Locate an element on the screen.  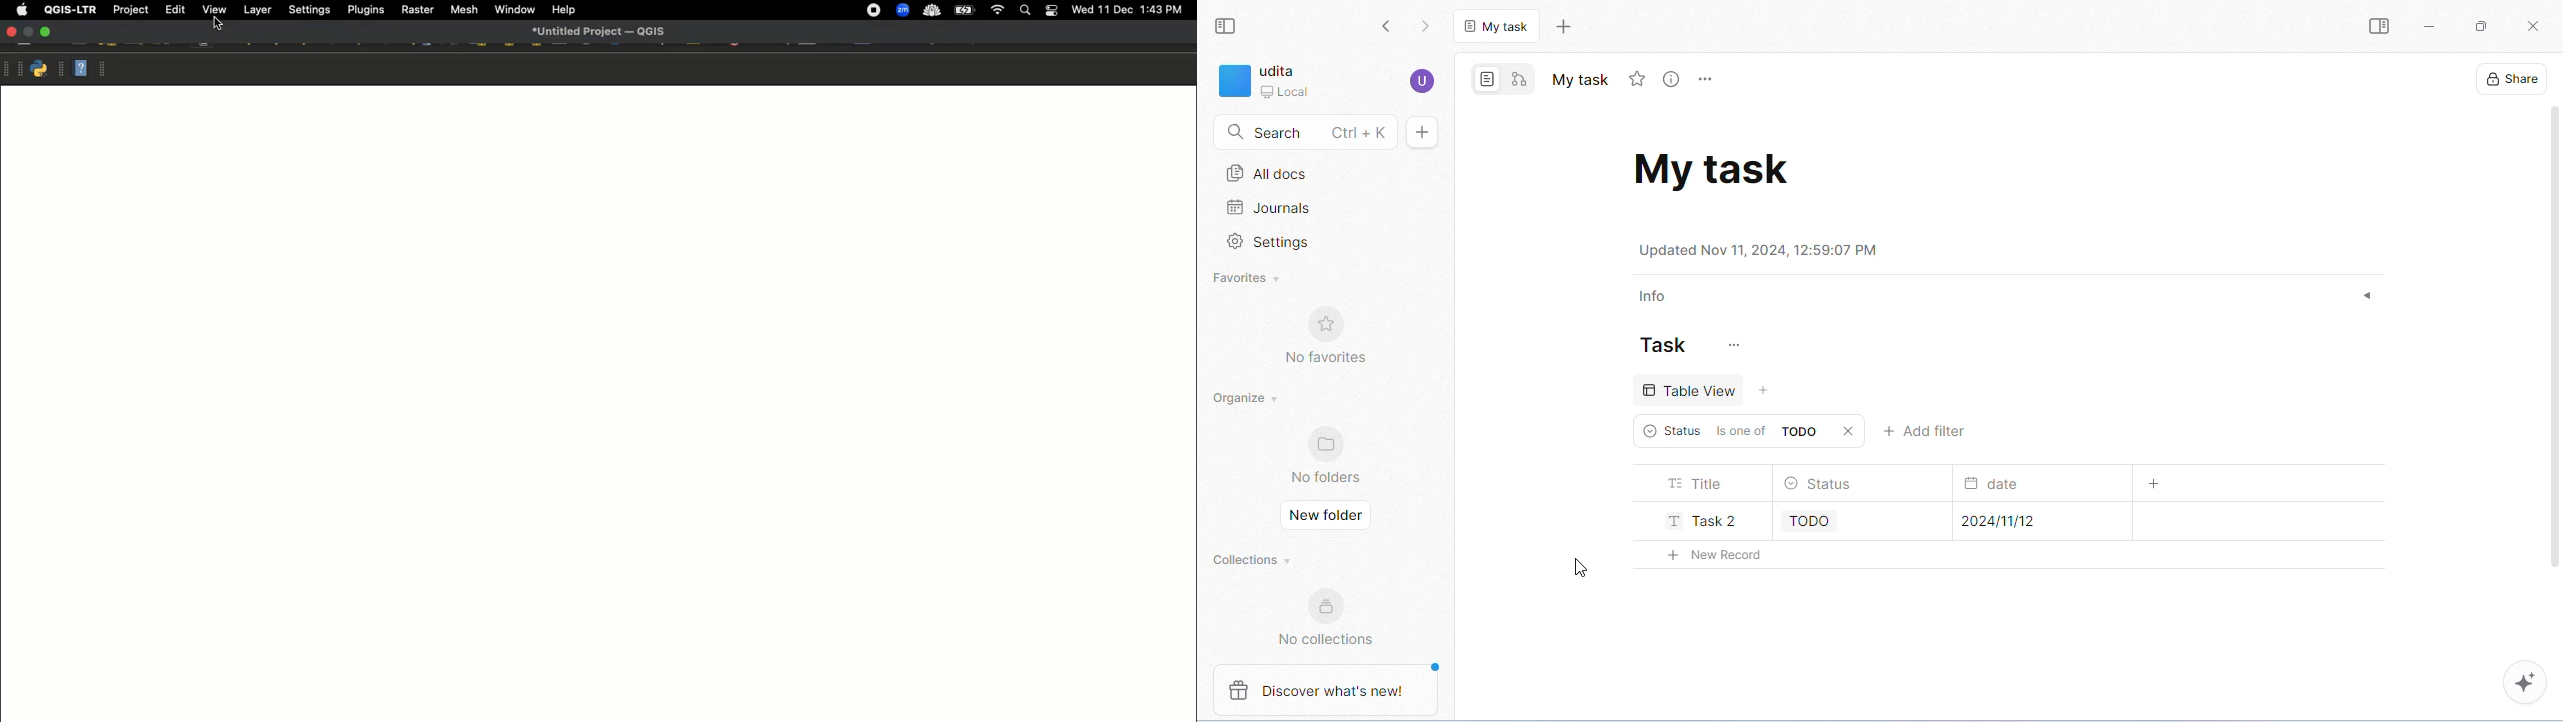
Help is located at coordinates (80, 67).